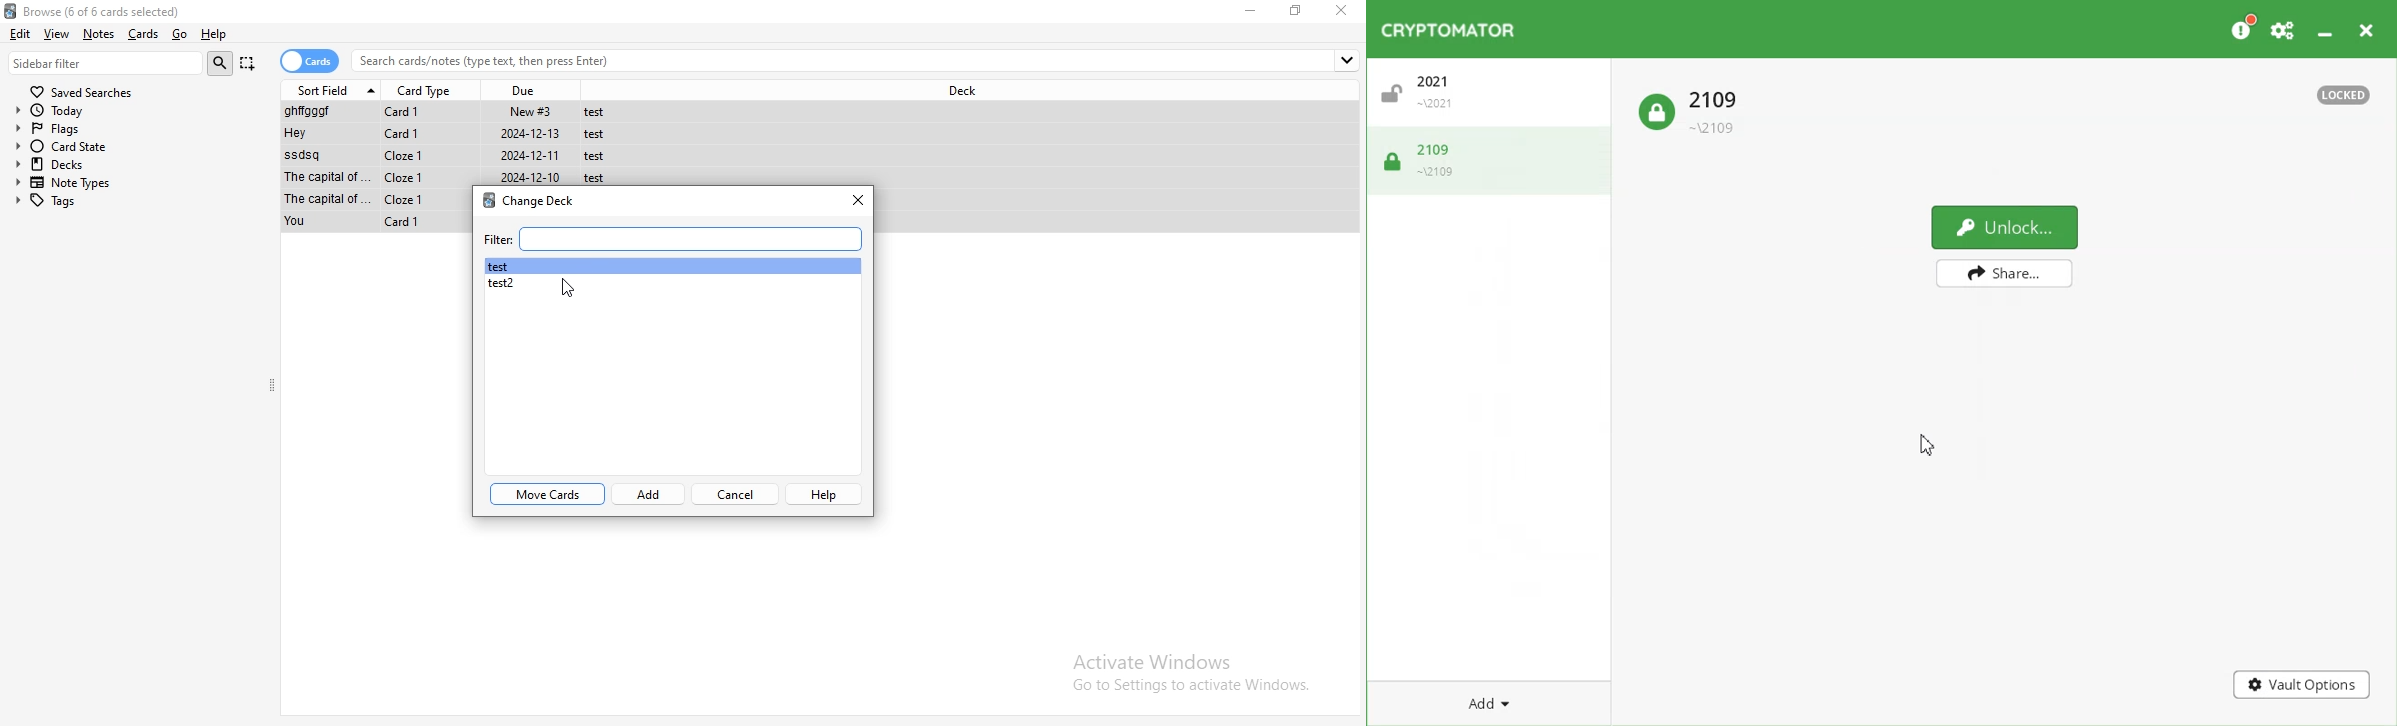 This screenshot has height=728, width=2408. Describe the element at coordinates (822, 494) in the screenshot. I see `help` at that location.